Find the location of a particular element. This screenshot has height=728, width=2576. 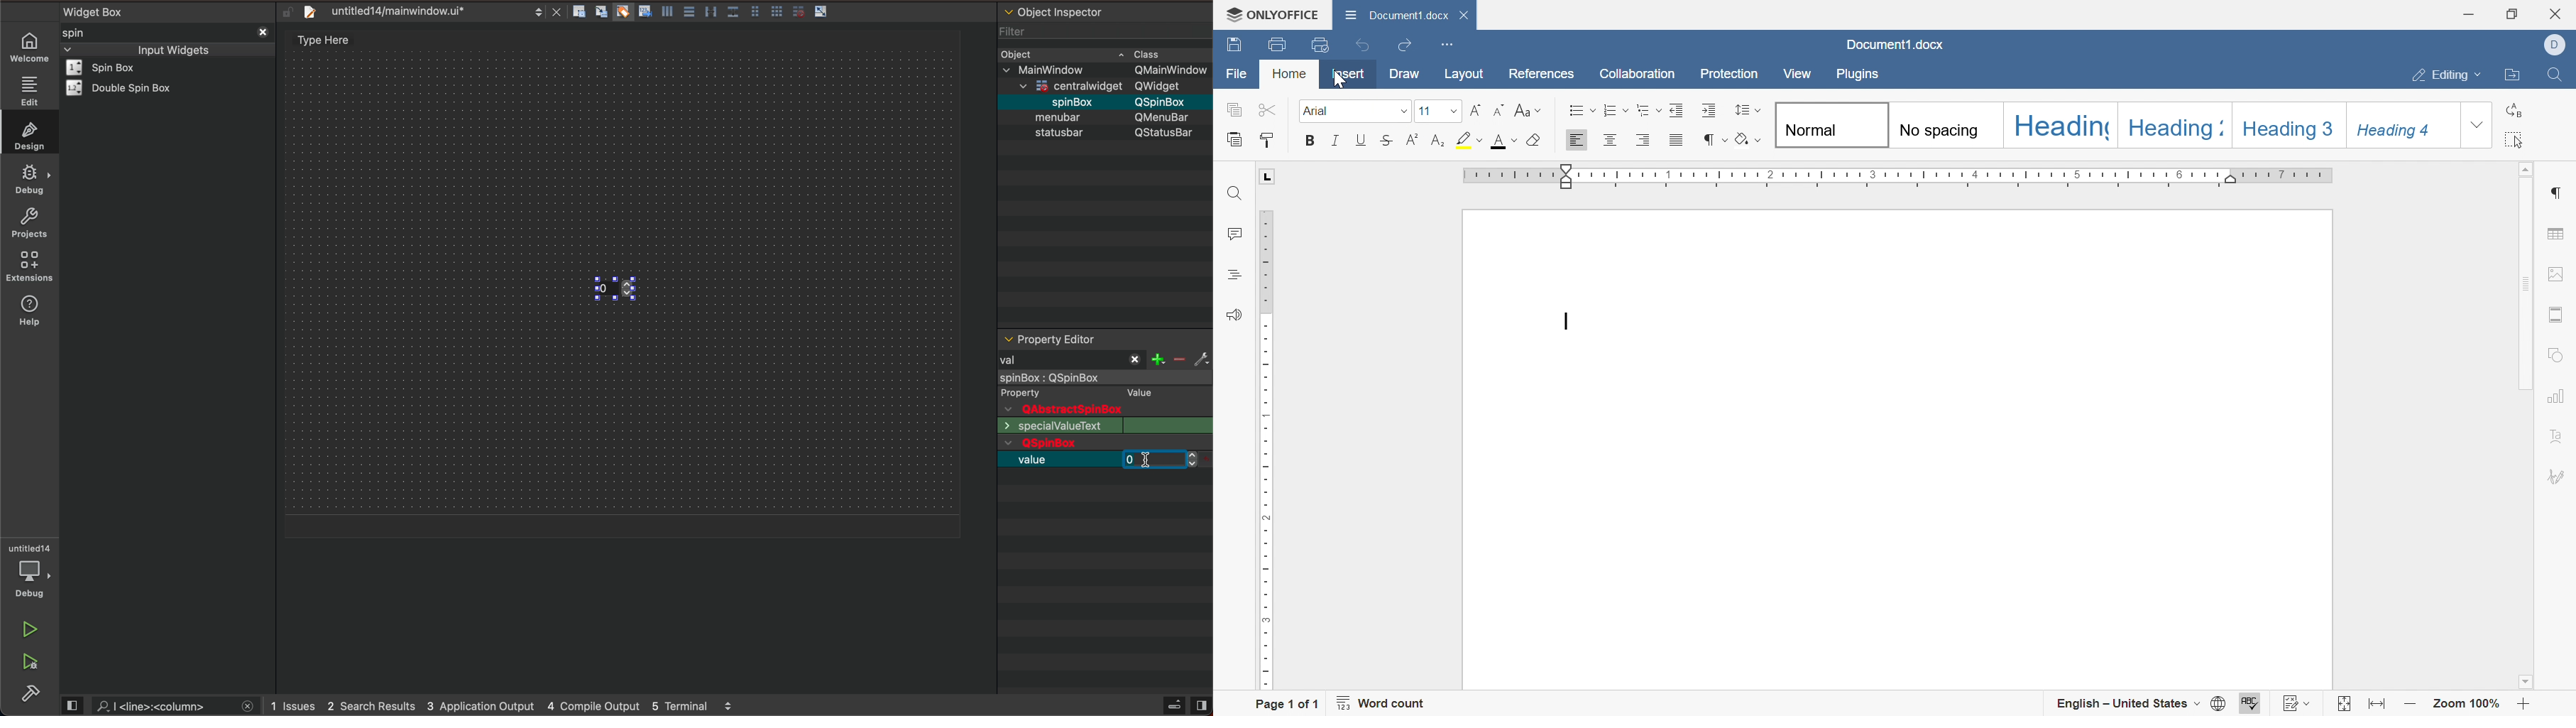

L is located at coordinates (1268, 177).